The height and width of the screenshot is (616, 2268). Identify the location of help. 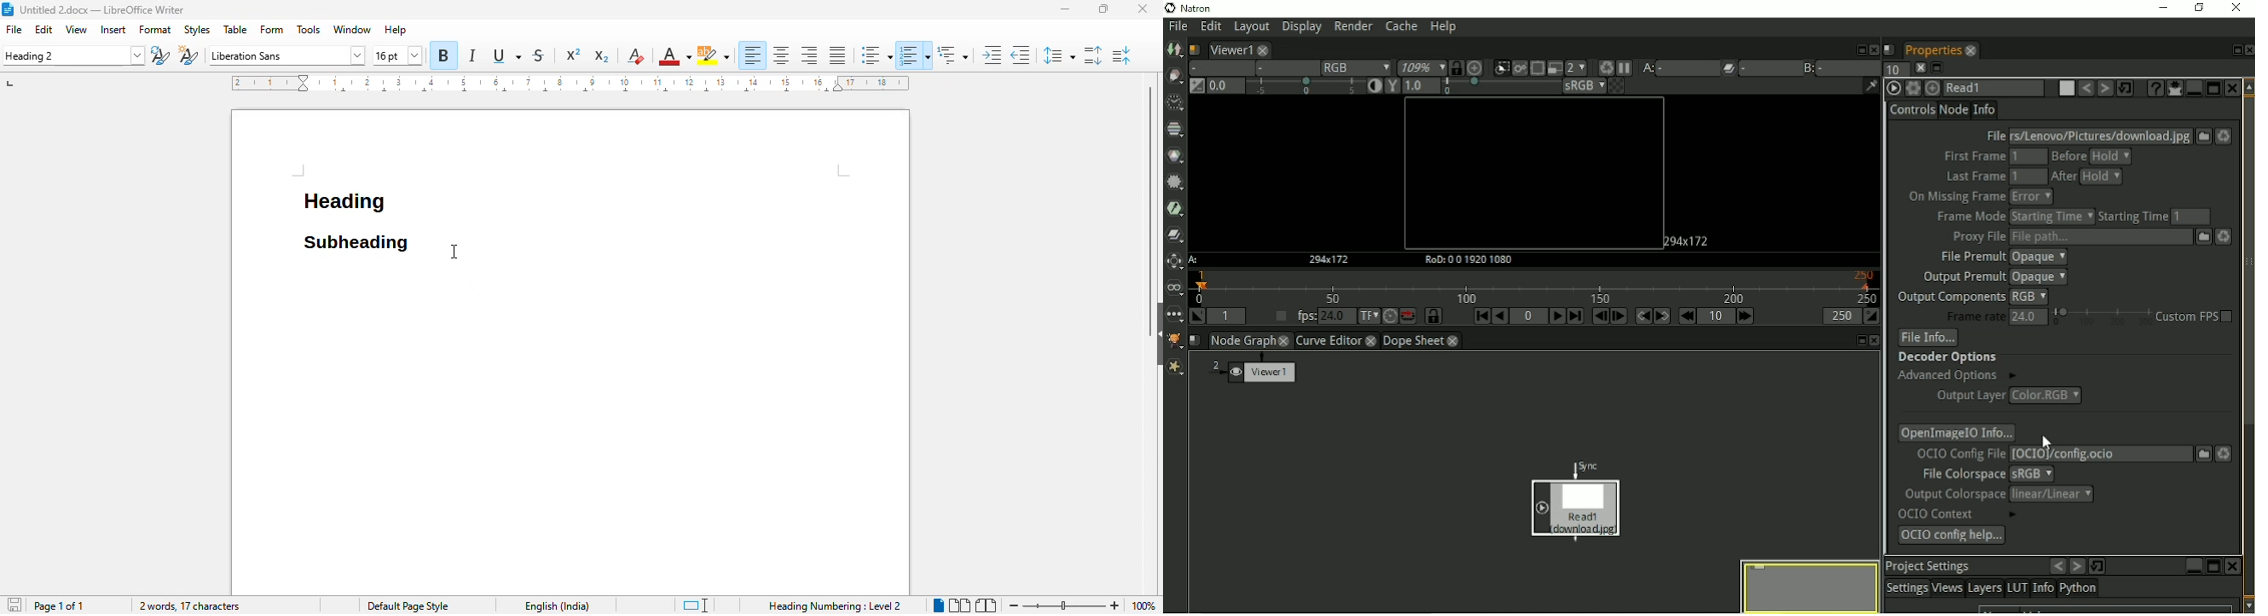
(397, 30).